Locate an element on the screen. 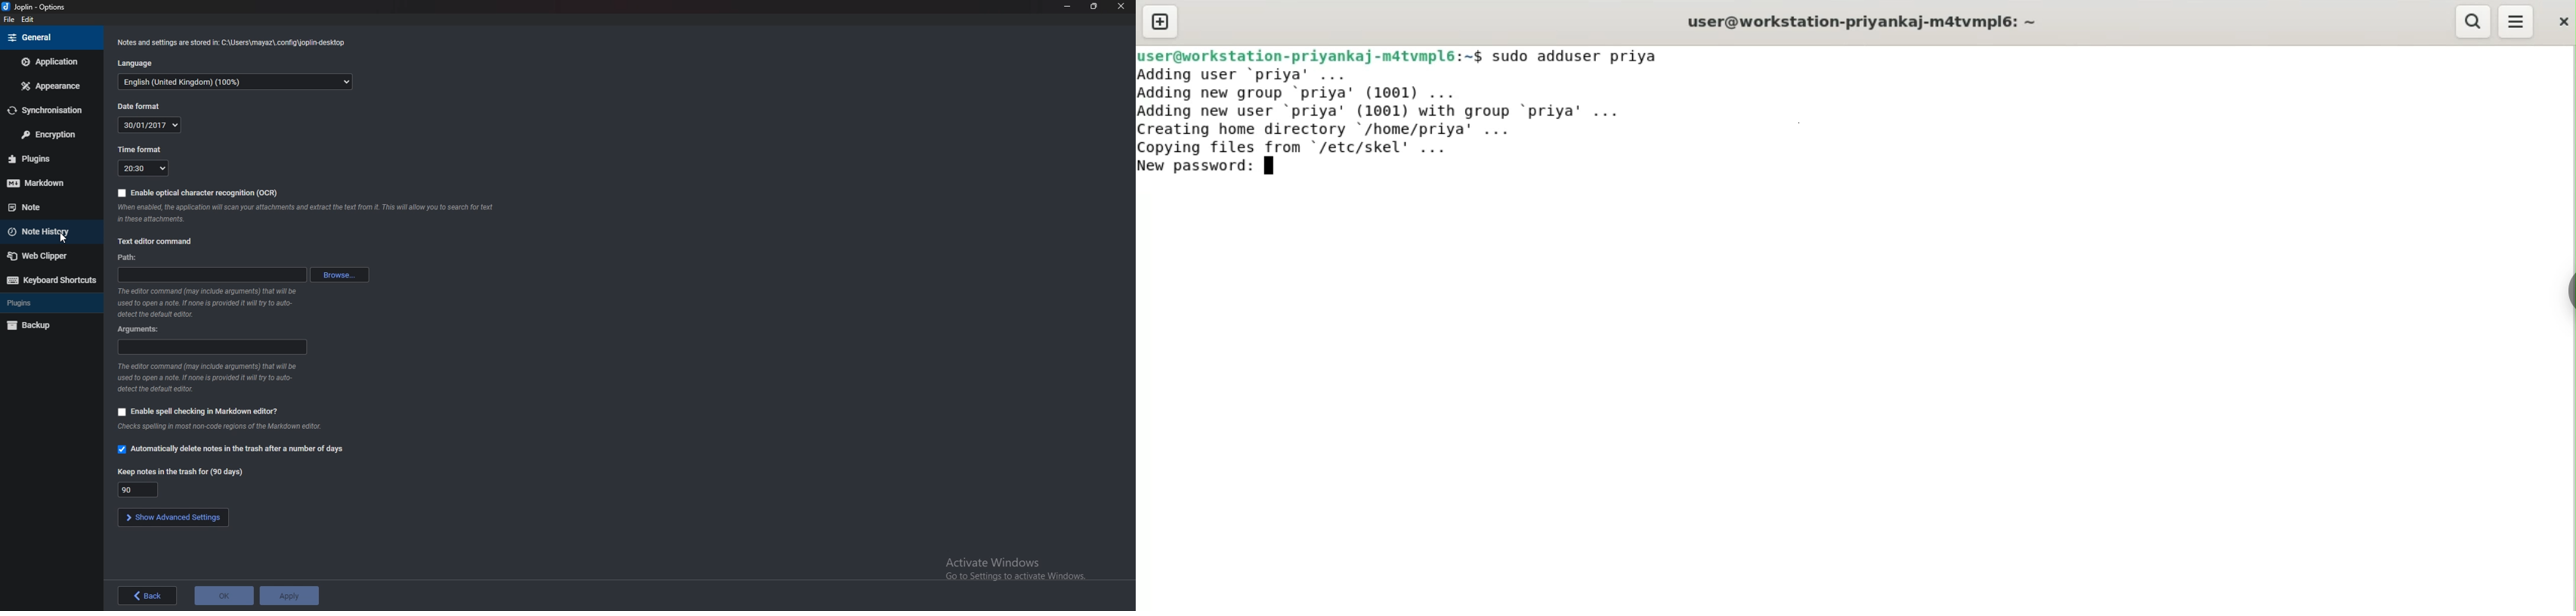 This screenshot has width=2576, height=616. Automatically delete notes is located at coordinates (240, 450).